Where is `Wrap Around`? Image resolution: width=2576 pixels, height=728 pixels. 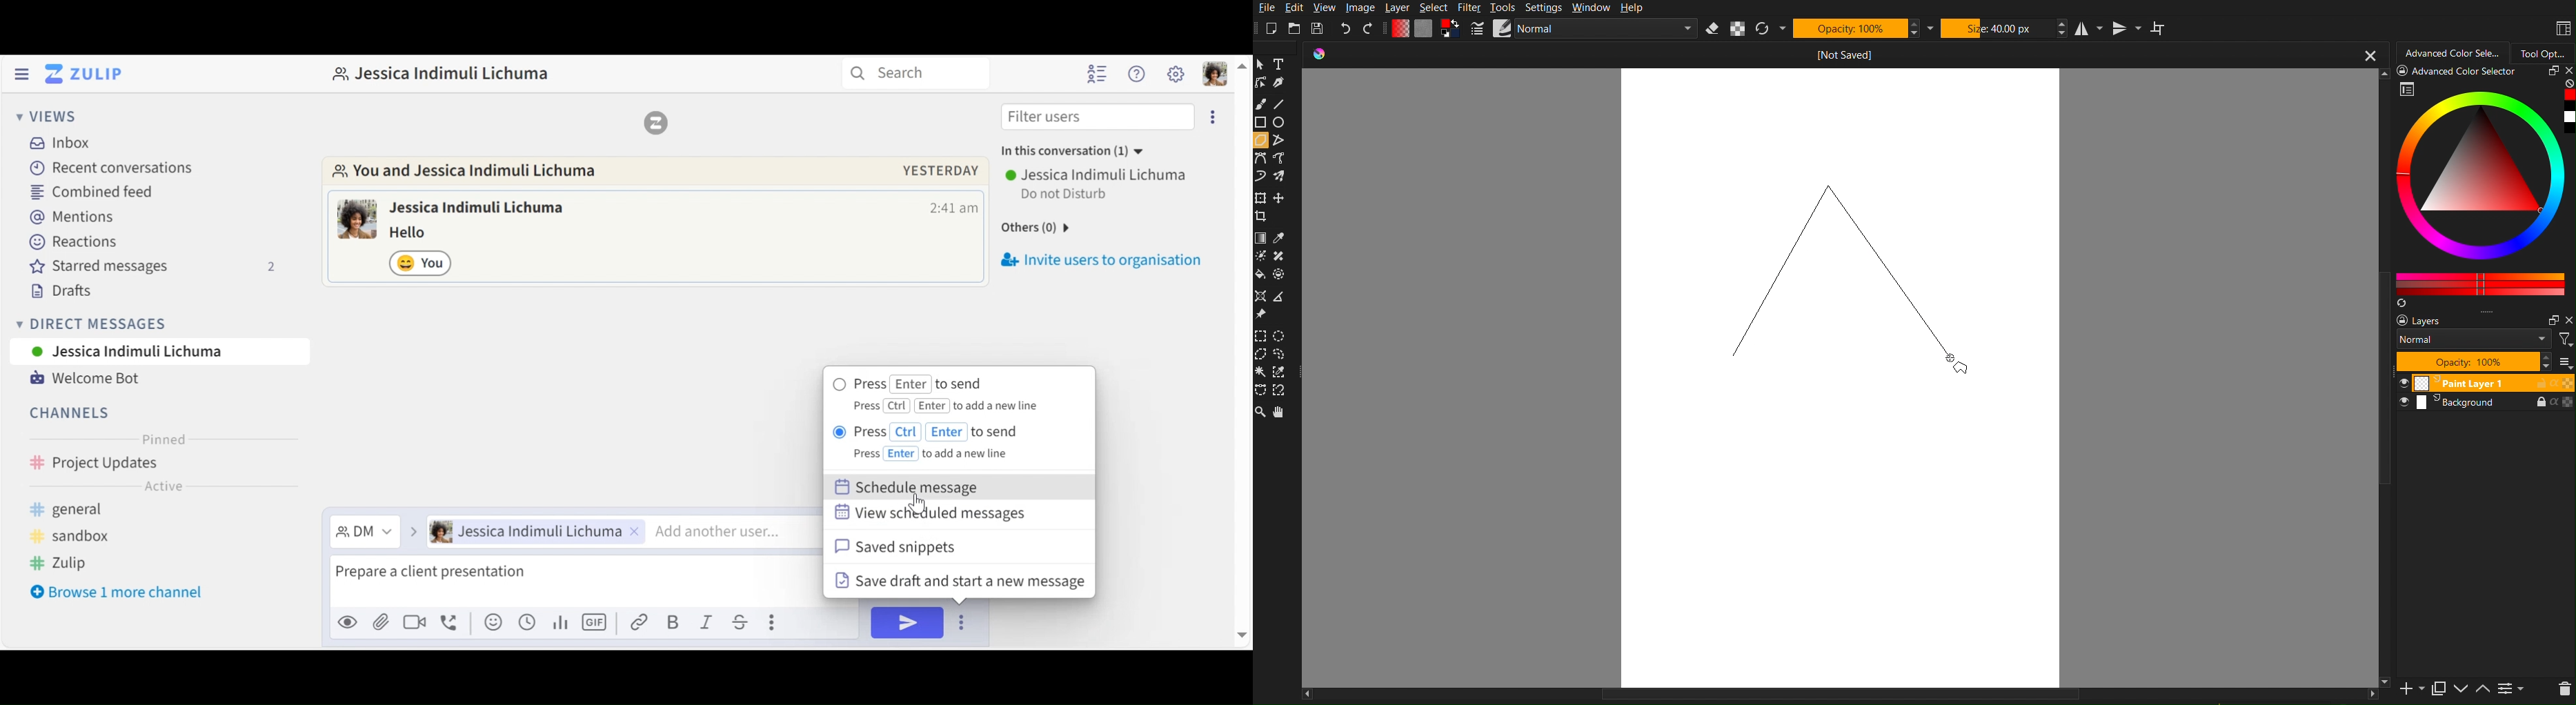
Wrap Around is located at coordinates (2162, 29).